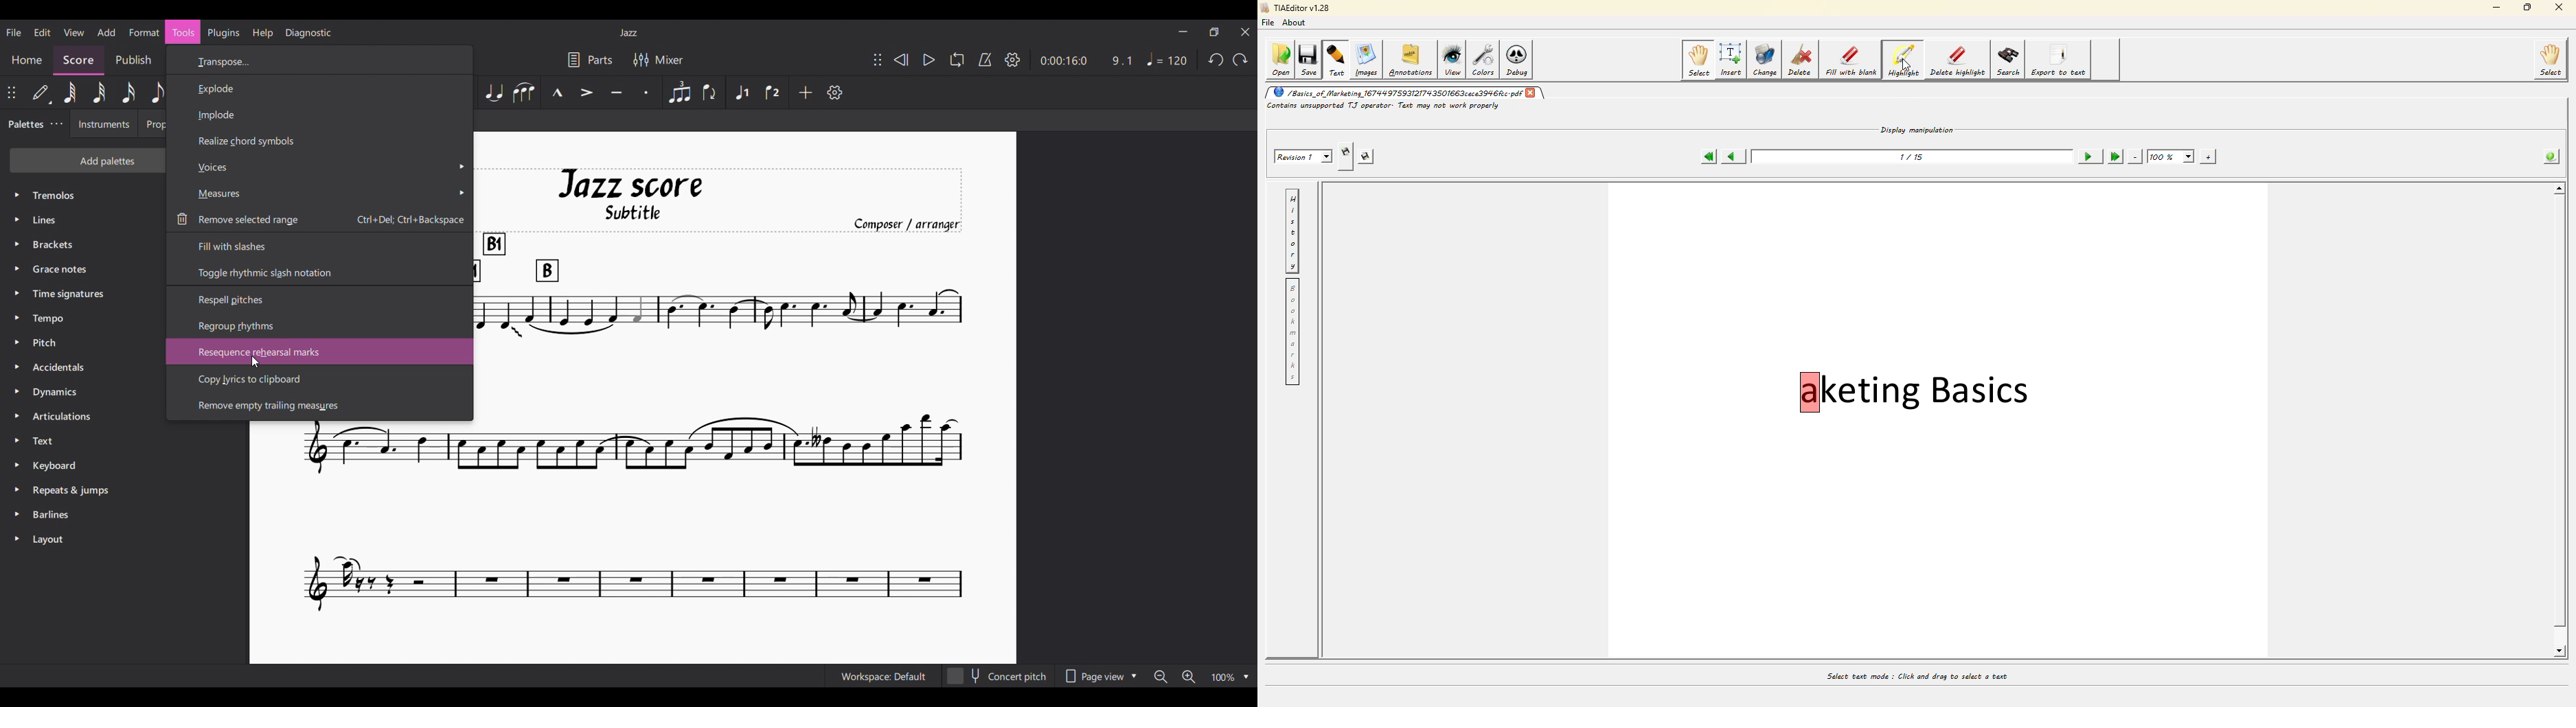  I want to click on View menu, so click(74, 32).